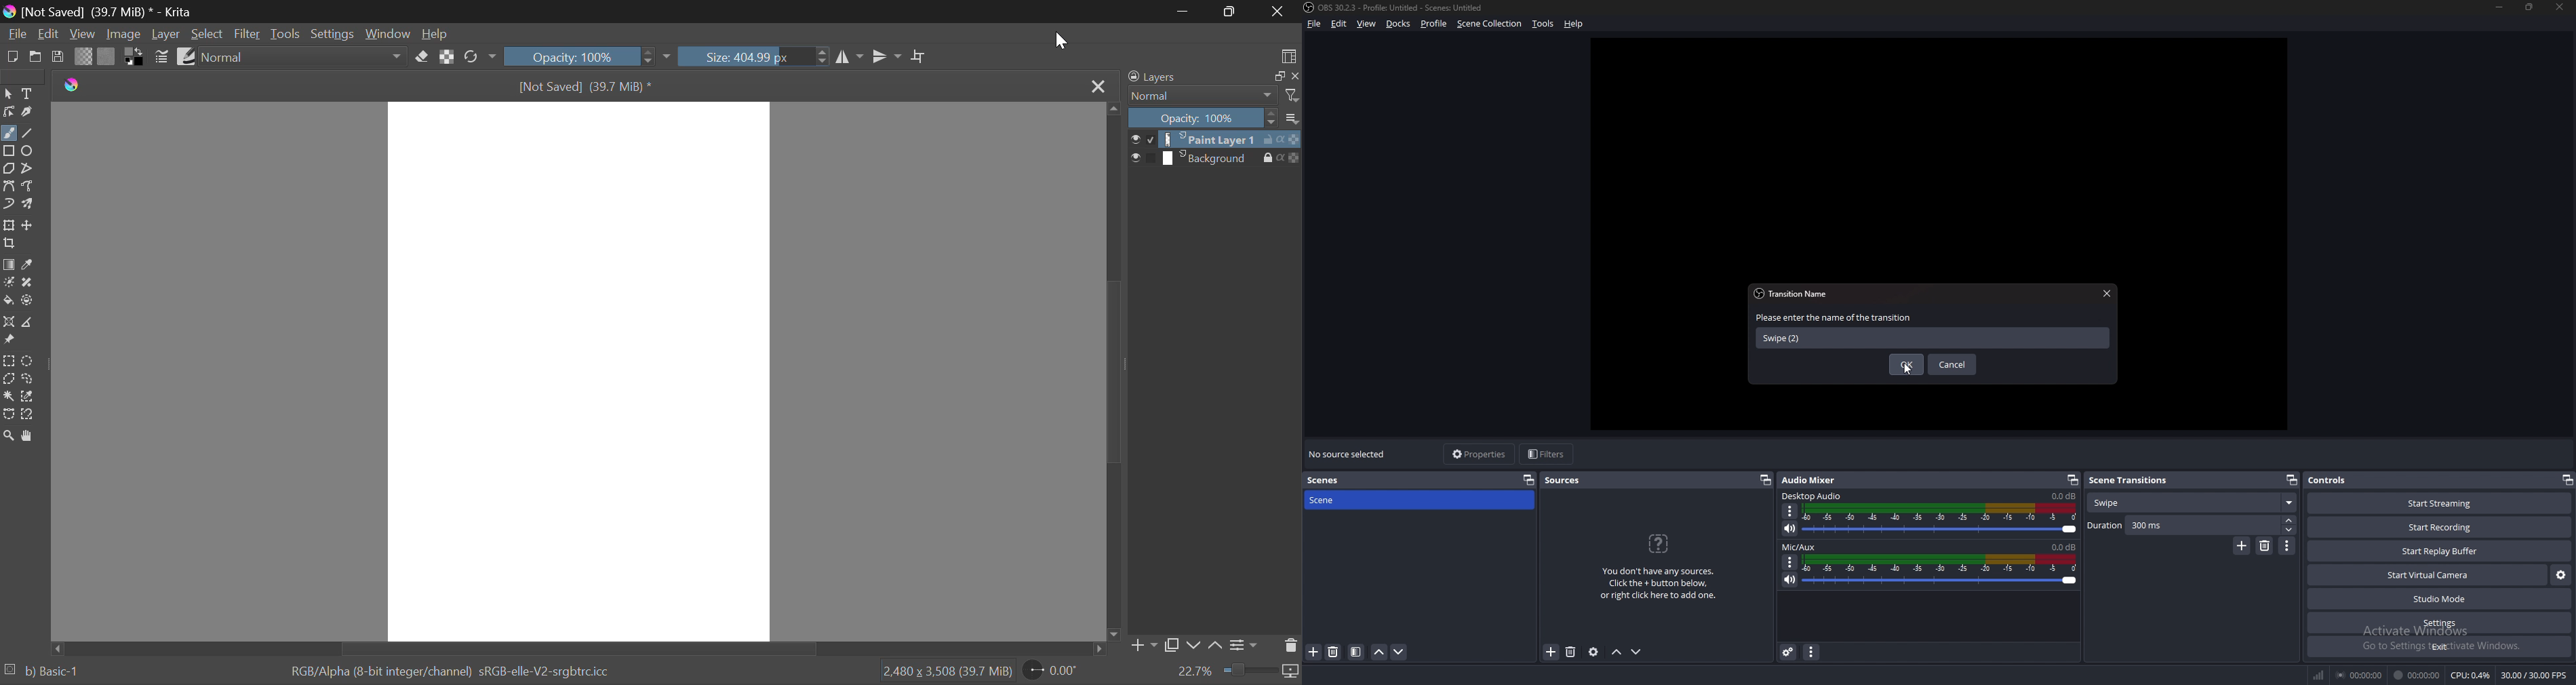  Describe the element at coordinates (1347, 481) in the screenshot. I see `scenes` at that location.